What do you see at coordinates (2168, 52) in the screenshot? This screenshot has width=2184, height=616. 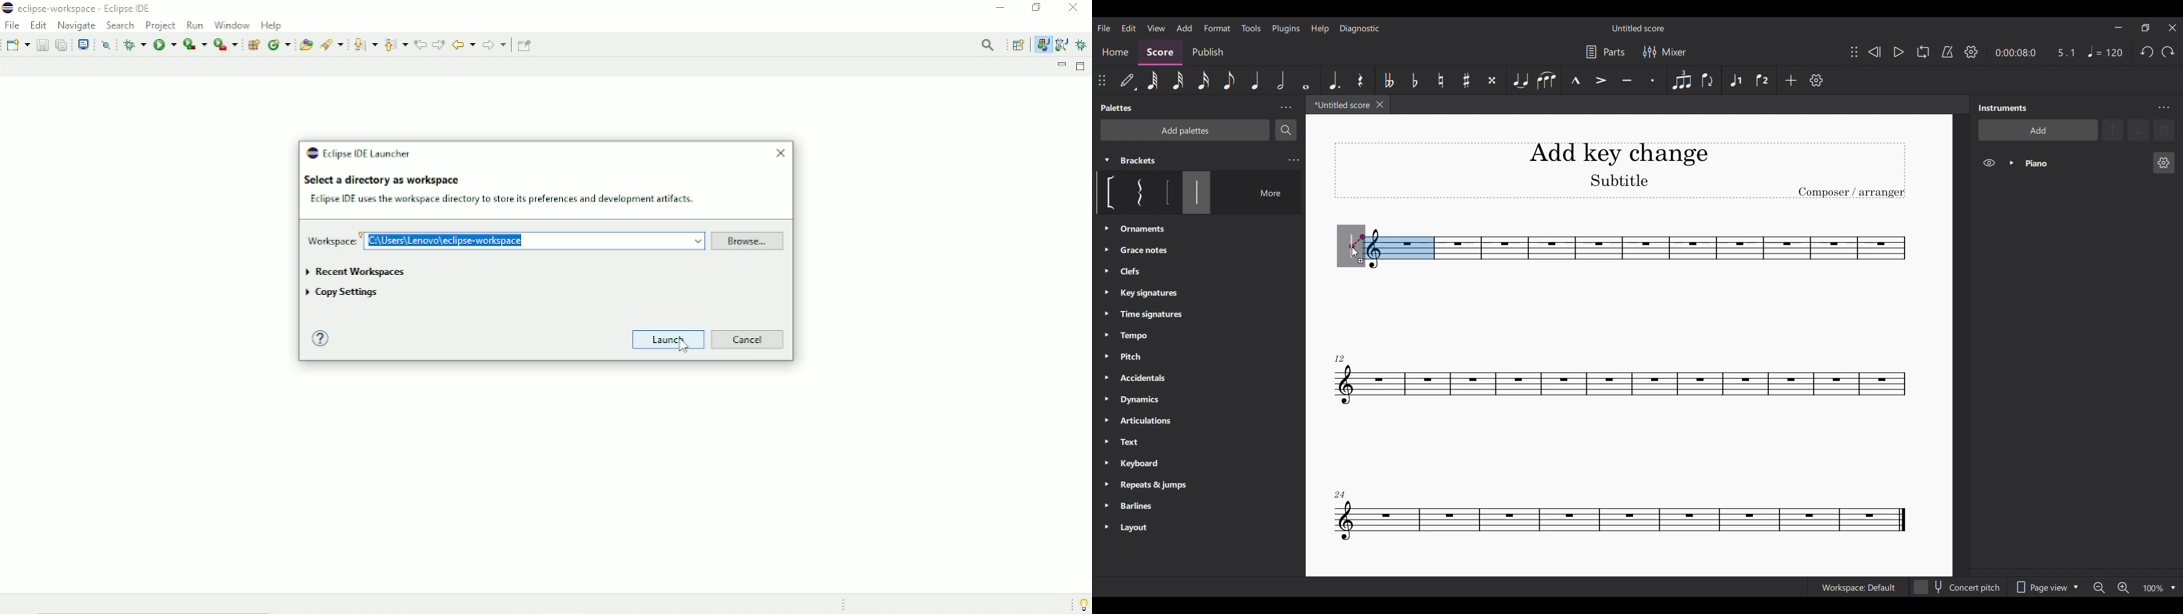 I see `Redo` at bounding box center [2168, 52].